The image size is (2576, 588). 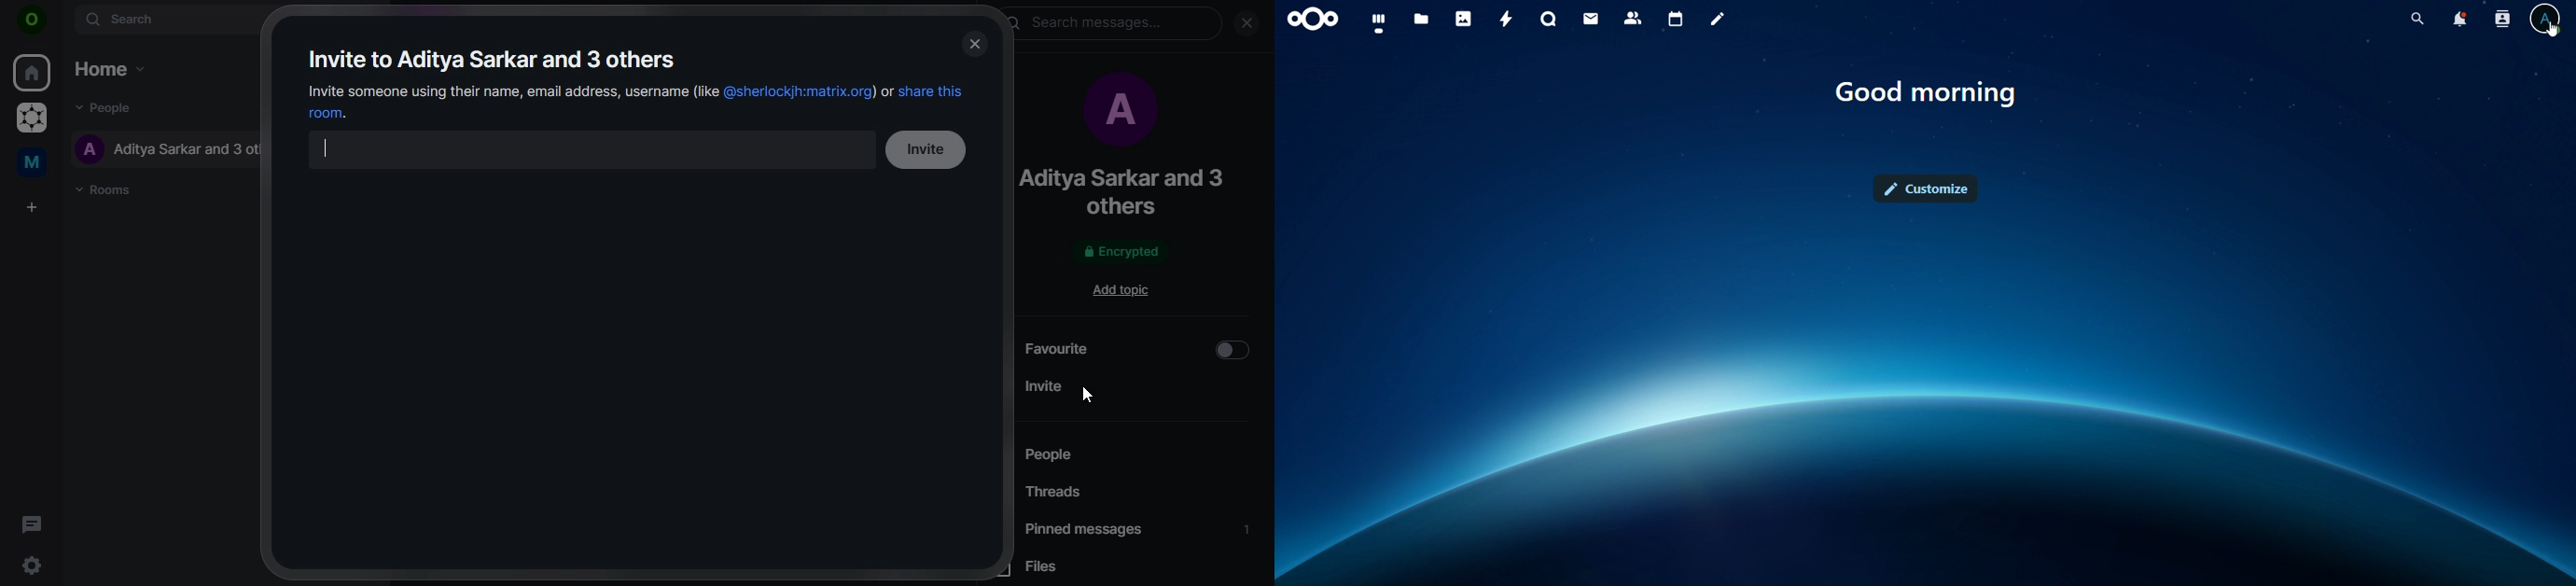 I want to click on notes, so click(x=1717, y=21).